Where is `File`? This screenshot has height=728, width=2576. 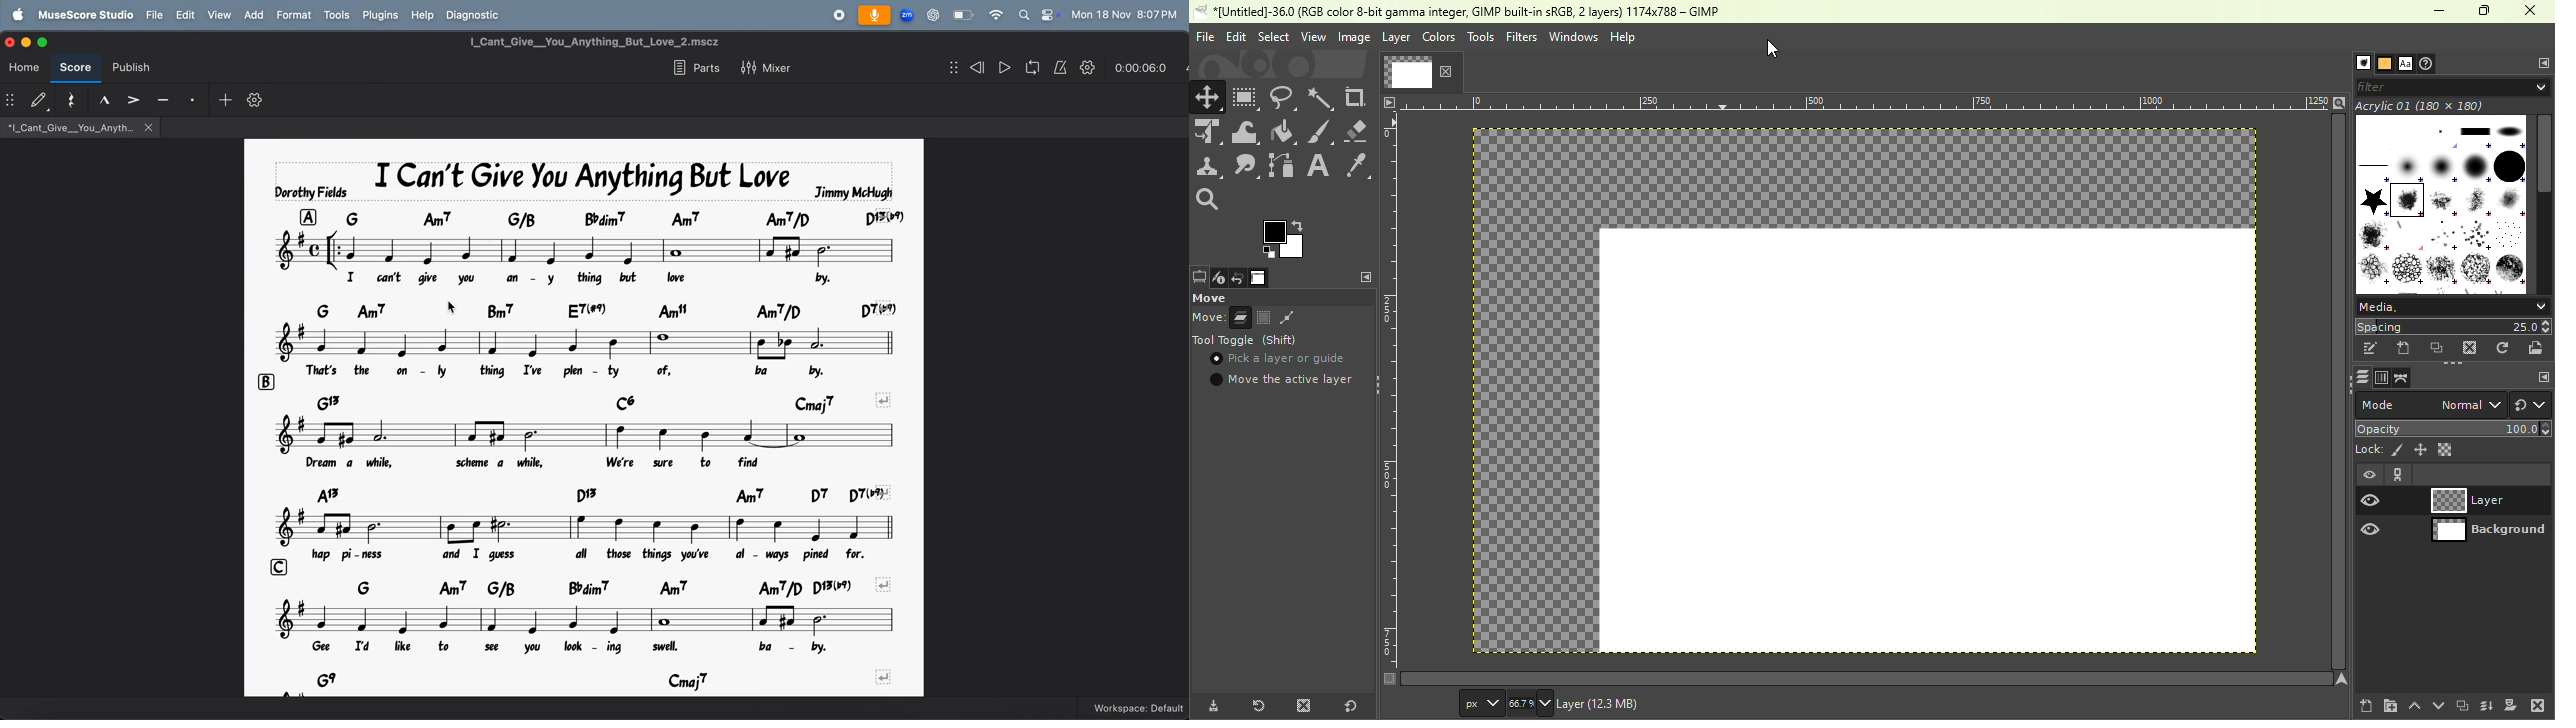 File is located at coordinates (1203, 36).